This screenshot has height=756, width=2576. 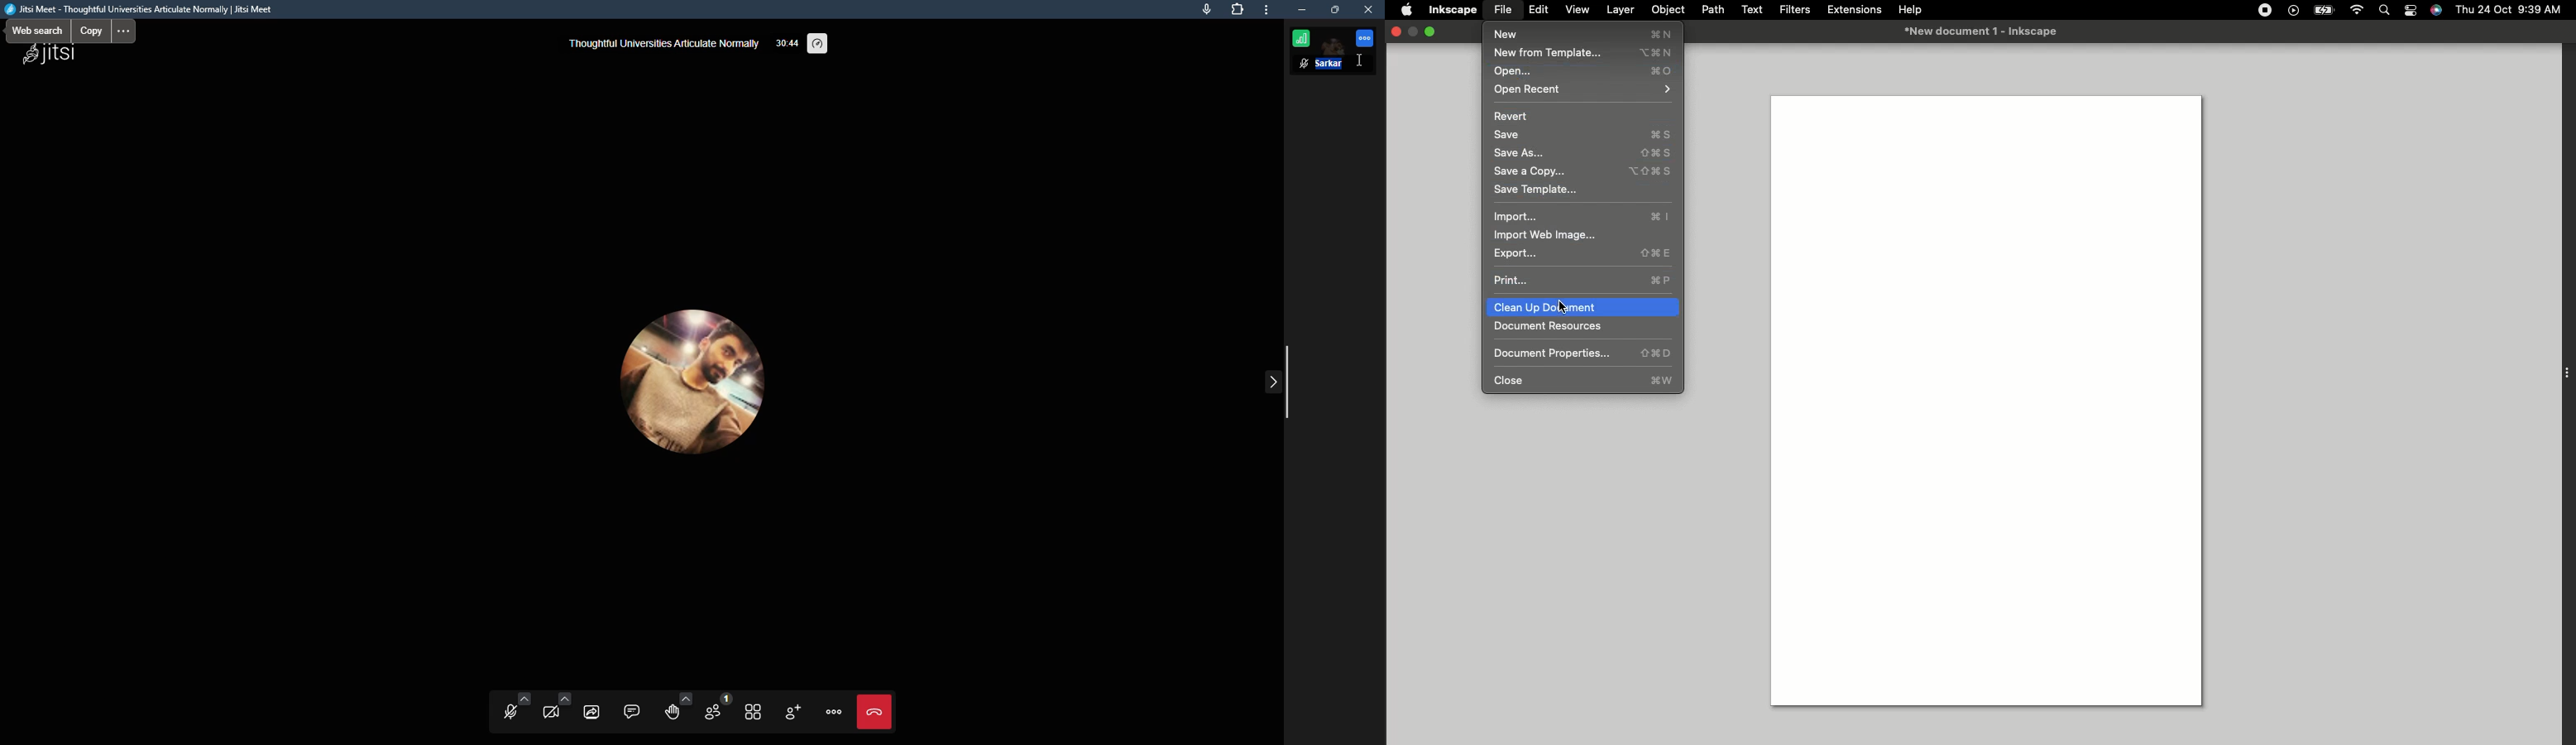 What do you see at coordinates (1584, 35) in the screenshot?
I see `New` at bounding box center [1584, 35].